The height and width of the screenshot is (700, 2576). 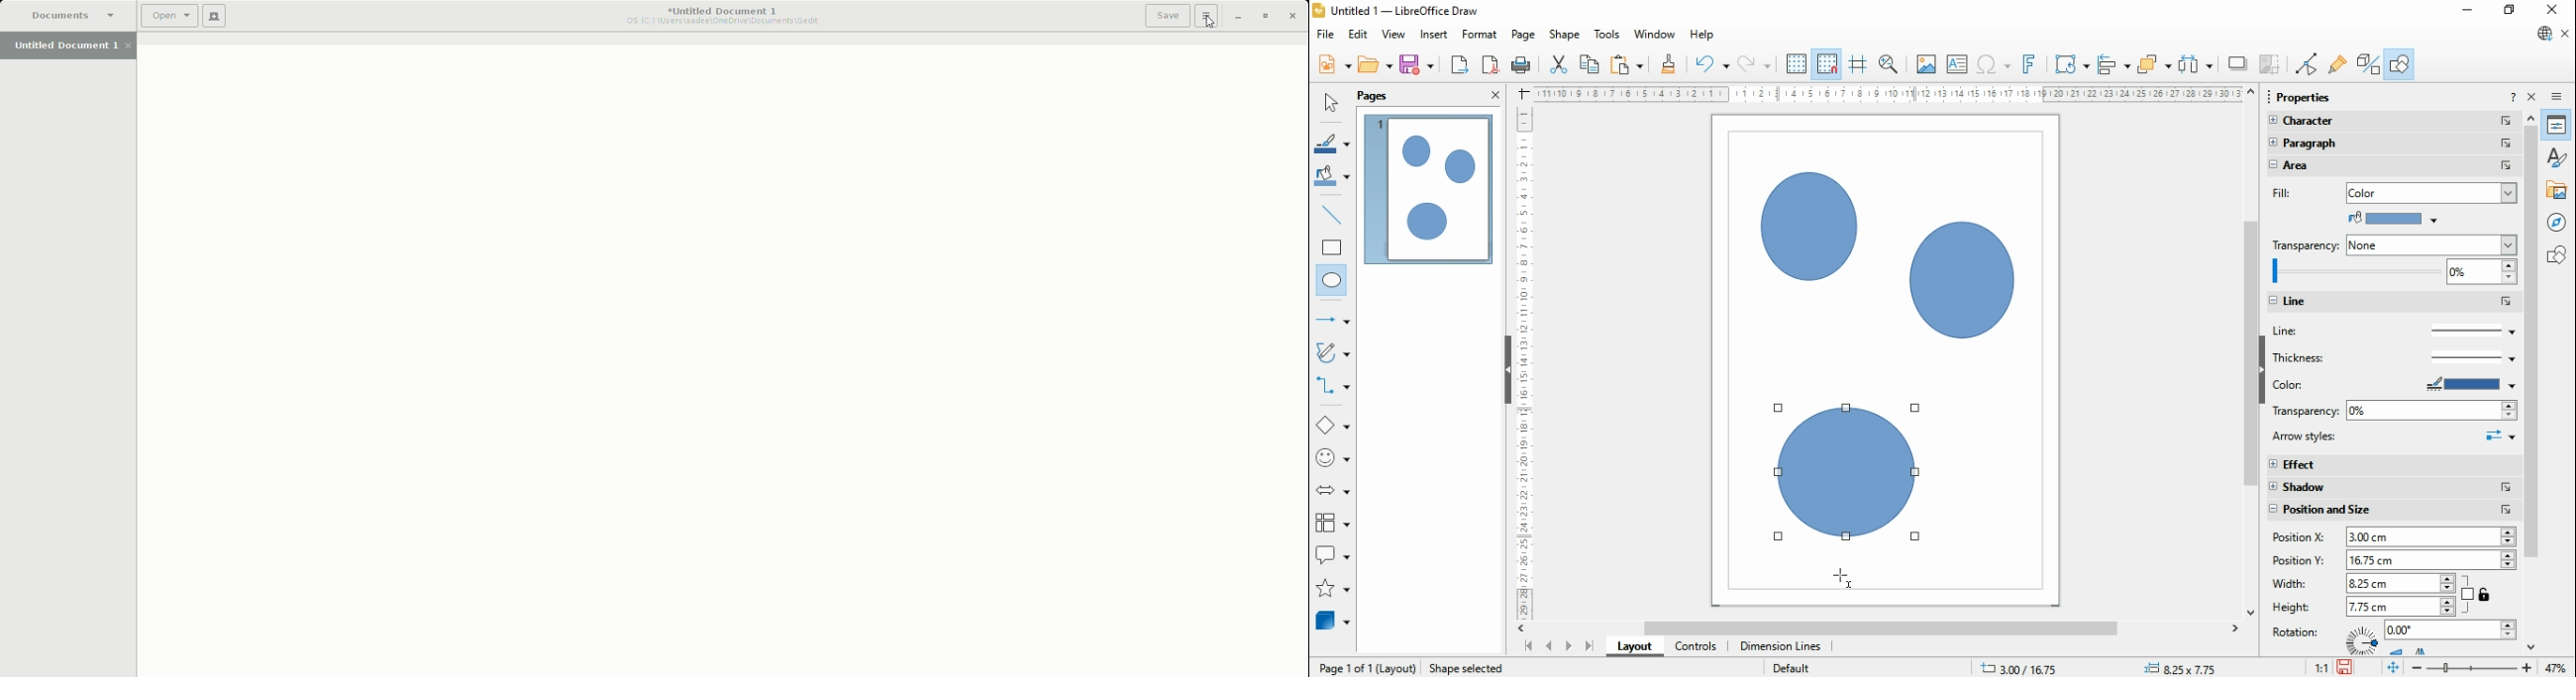 What do you see at coordinates (2431, 191) in the screenshot?
I see `color` at bounding box center [2431, 191].